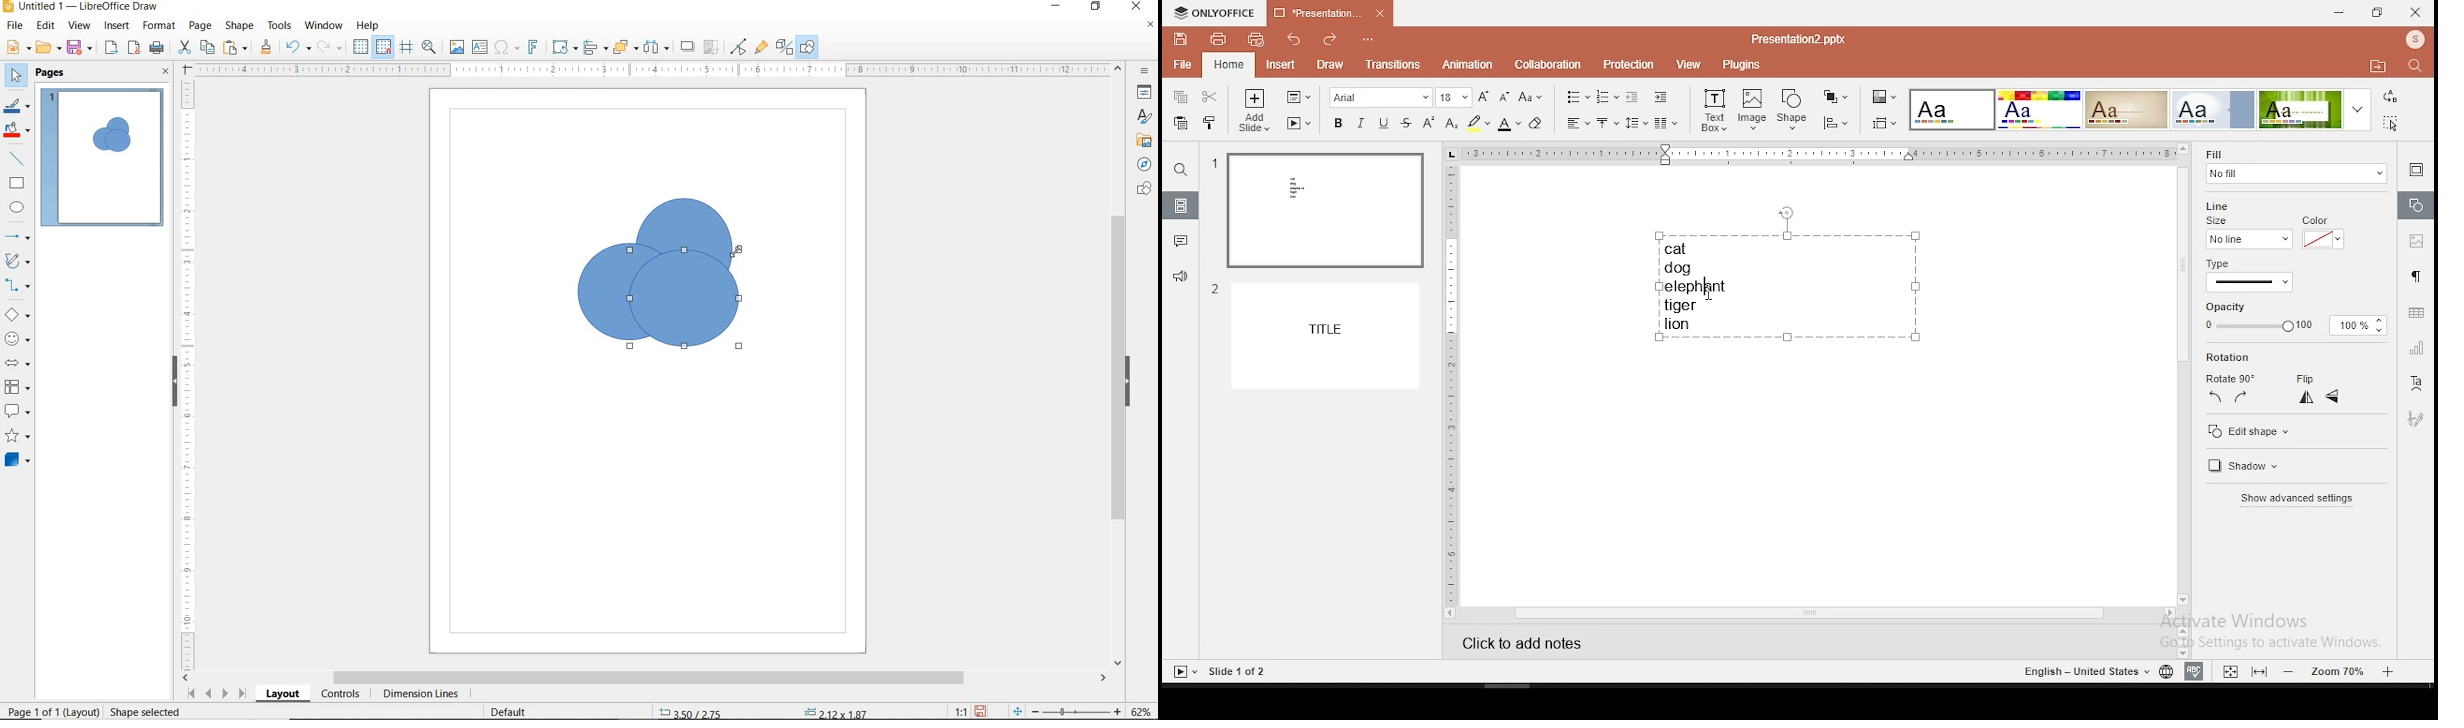 This screenshot has width=2464, height=728. What do you see at coordinates (1374, 39) in the screenshot?
I see `customize quick access toolbar` at bounding box center [1374, 39].